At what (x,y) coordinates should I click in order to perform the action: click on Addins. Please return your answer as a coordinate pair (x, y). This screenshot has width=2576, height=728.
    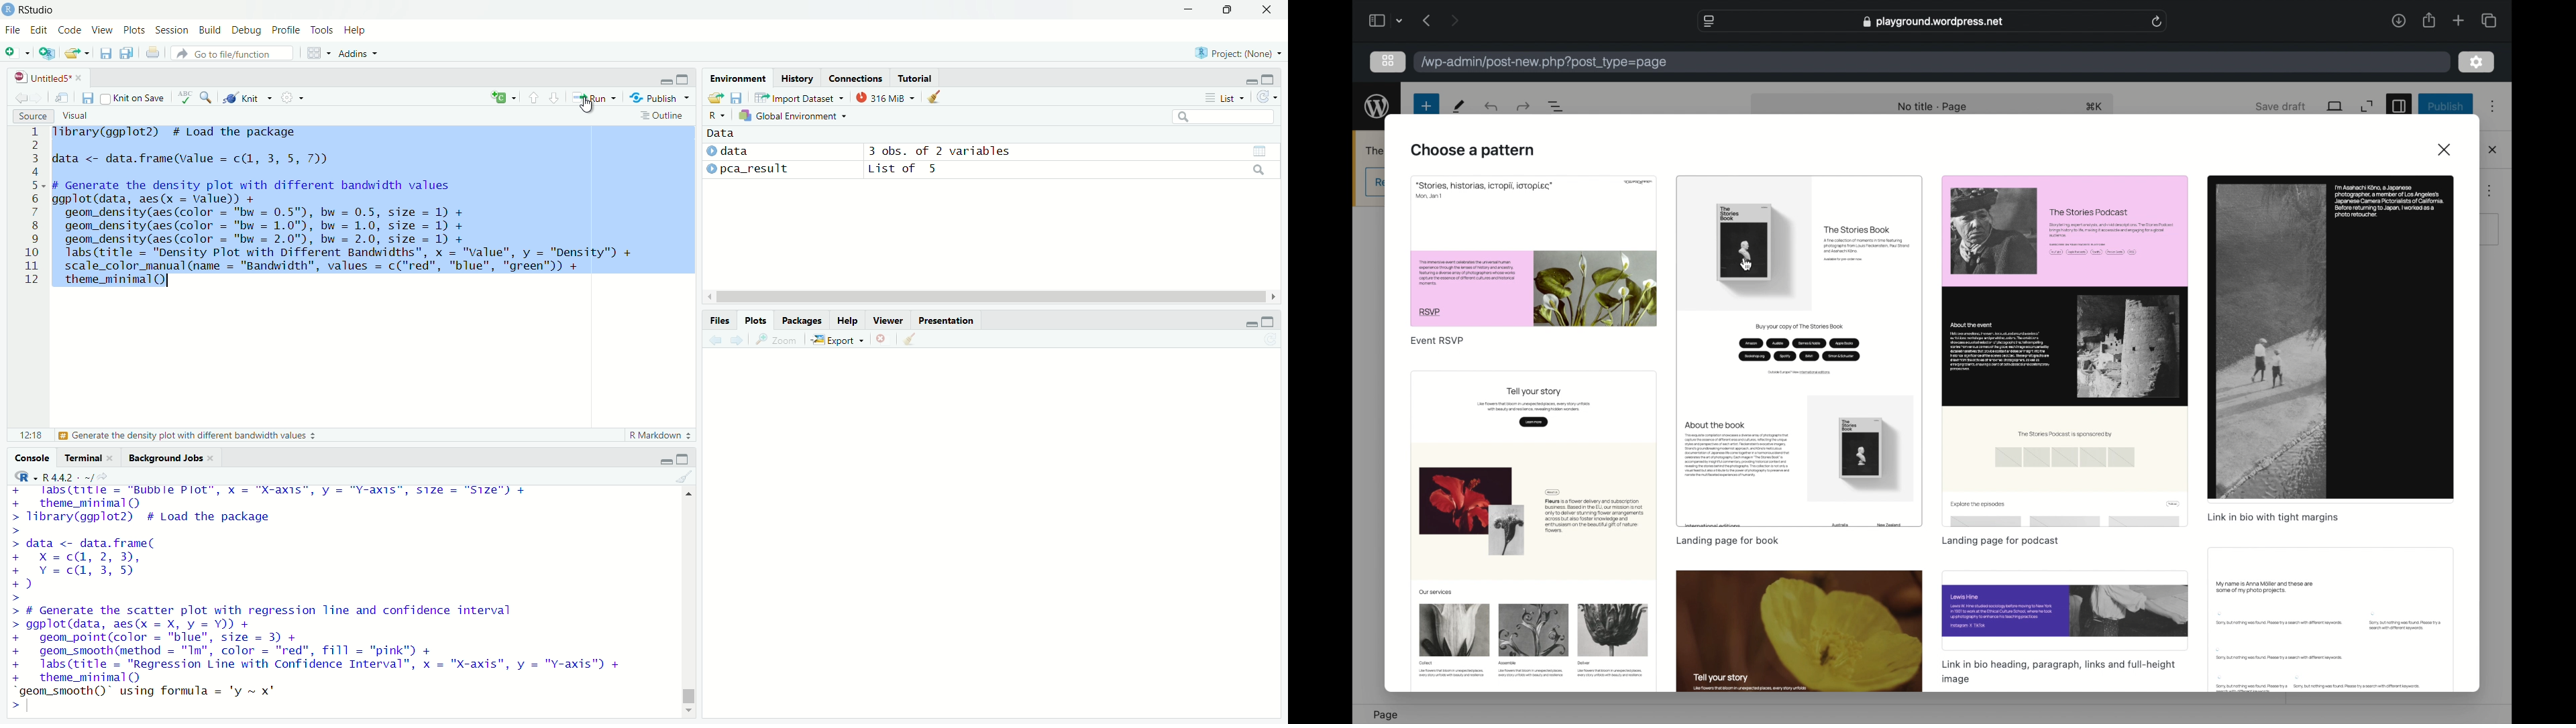
    Looking at the image, I should click on (358, 54).